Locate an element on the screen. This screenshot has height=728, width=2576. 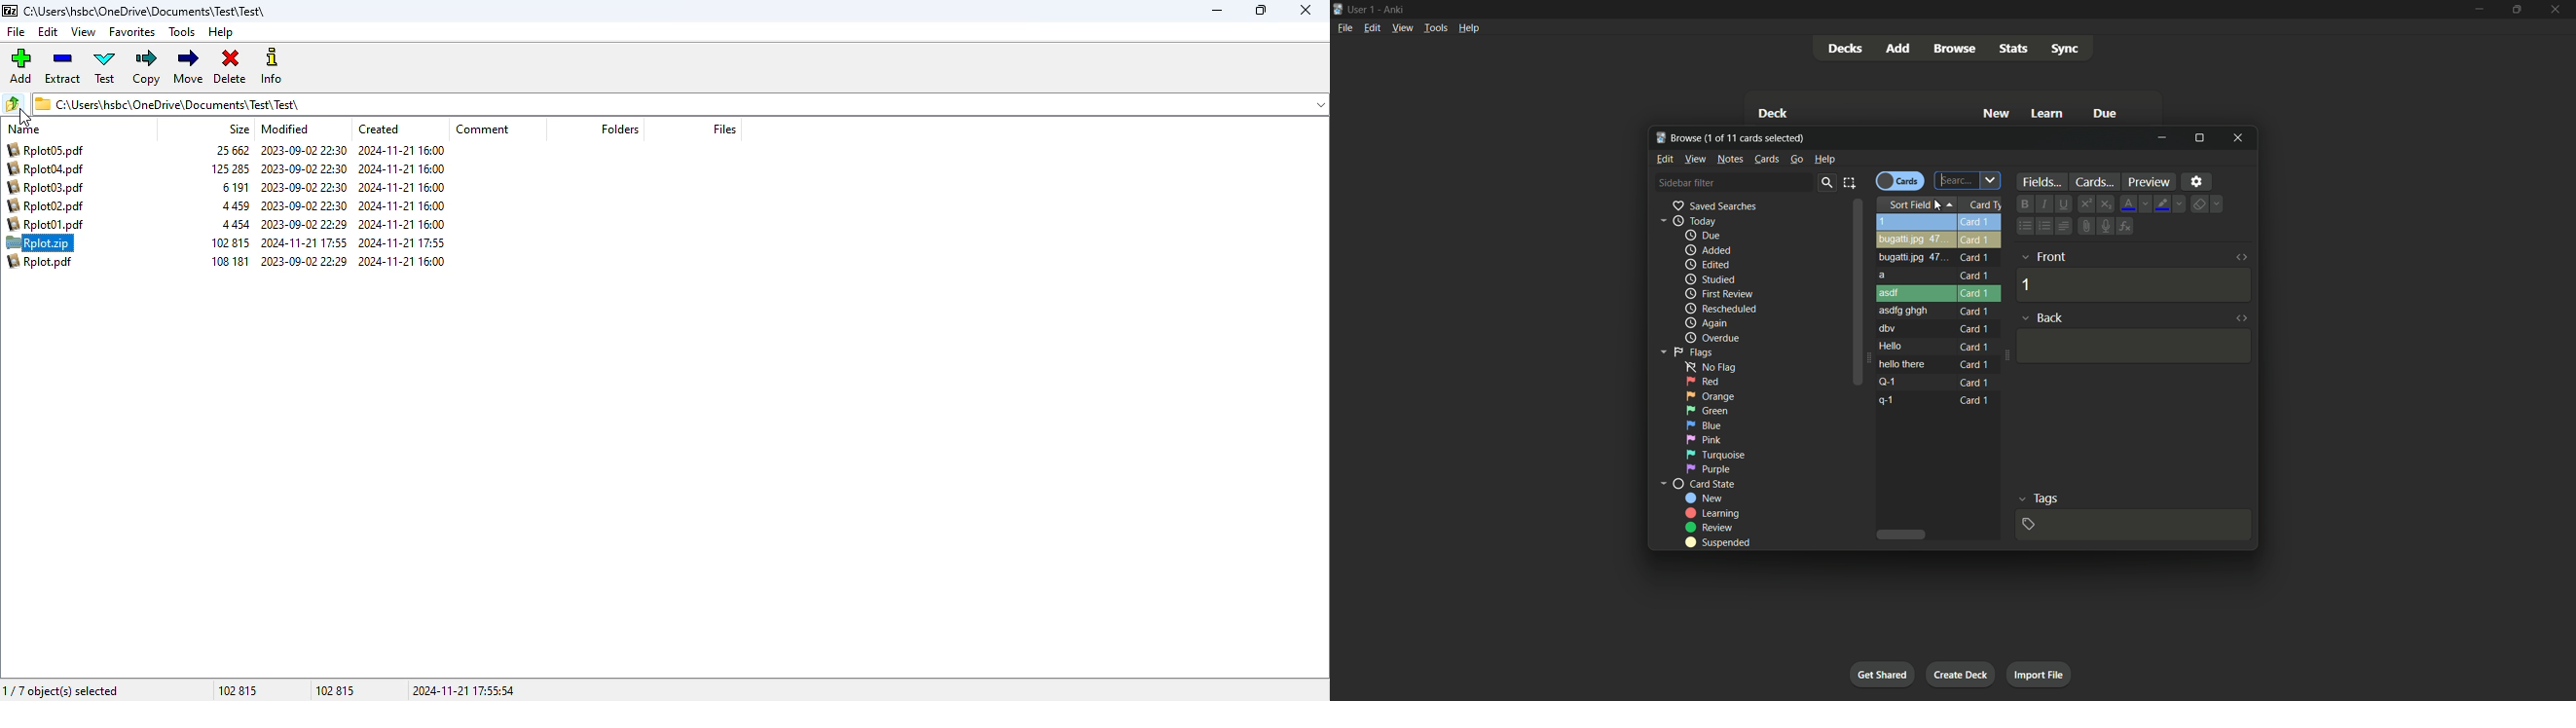
search is located at coordinates (1823, 183).